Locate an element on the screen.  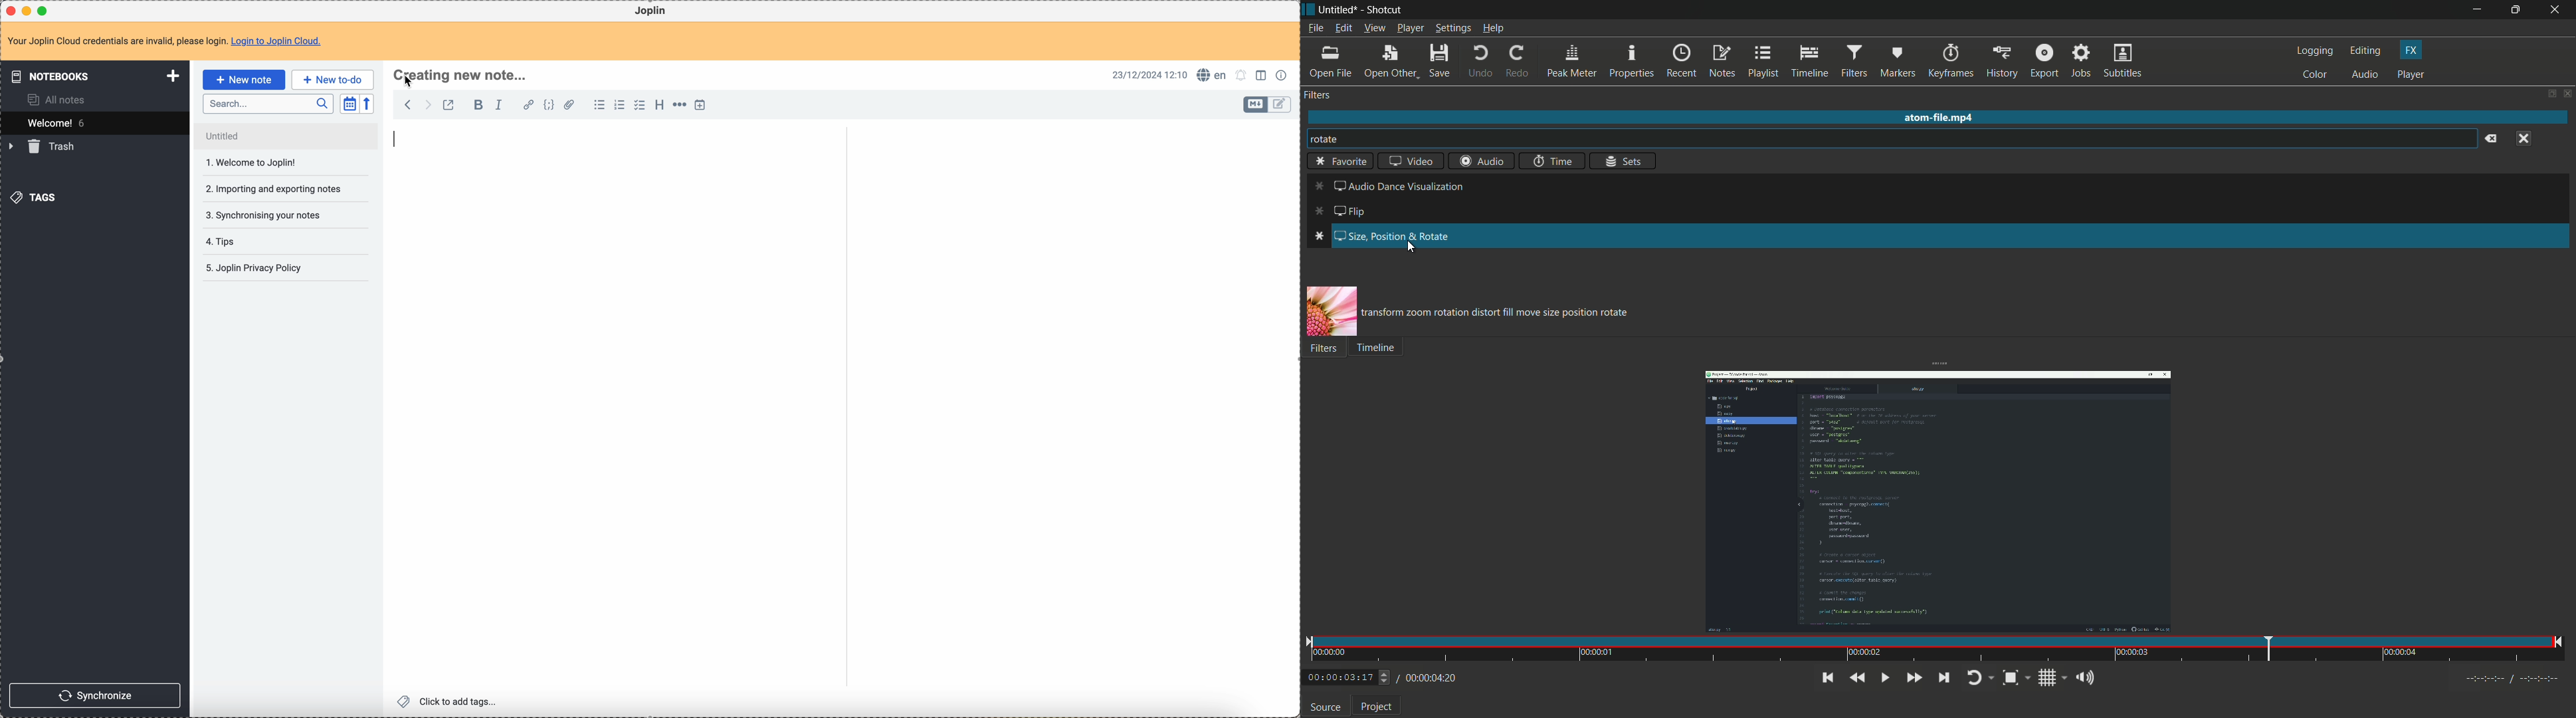
subtitles is located at coordinates (2125, 61).